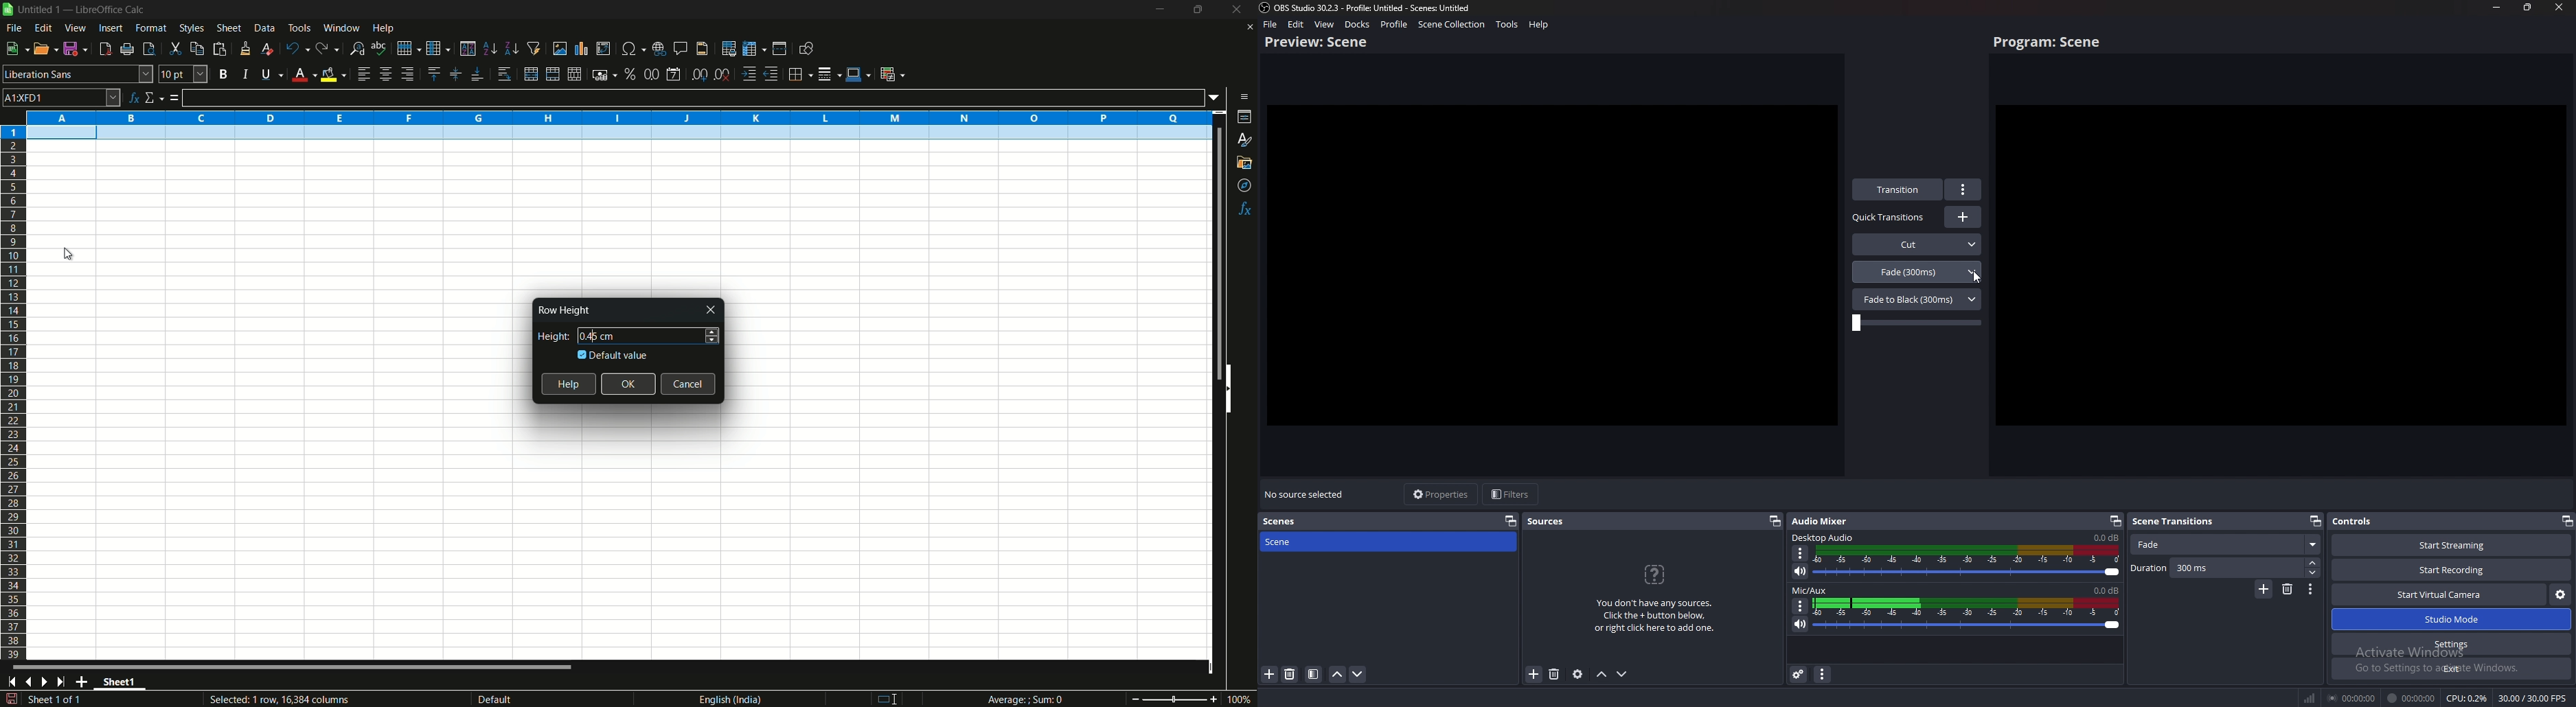 This screenshot has width=2576, height=728. I want to click on advanced audio properties, so click(1799, 675).